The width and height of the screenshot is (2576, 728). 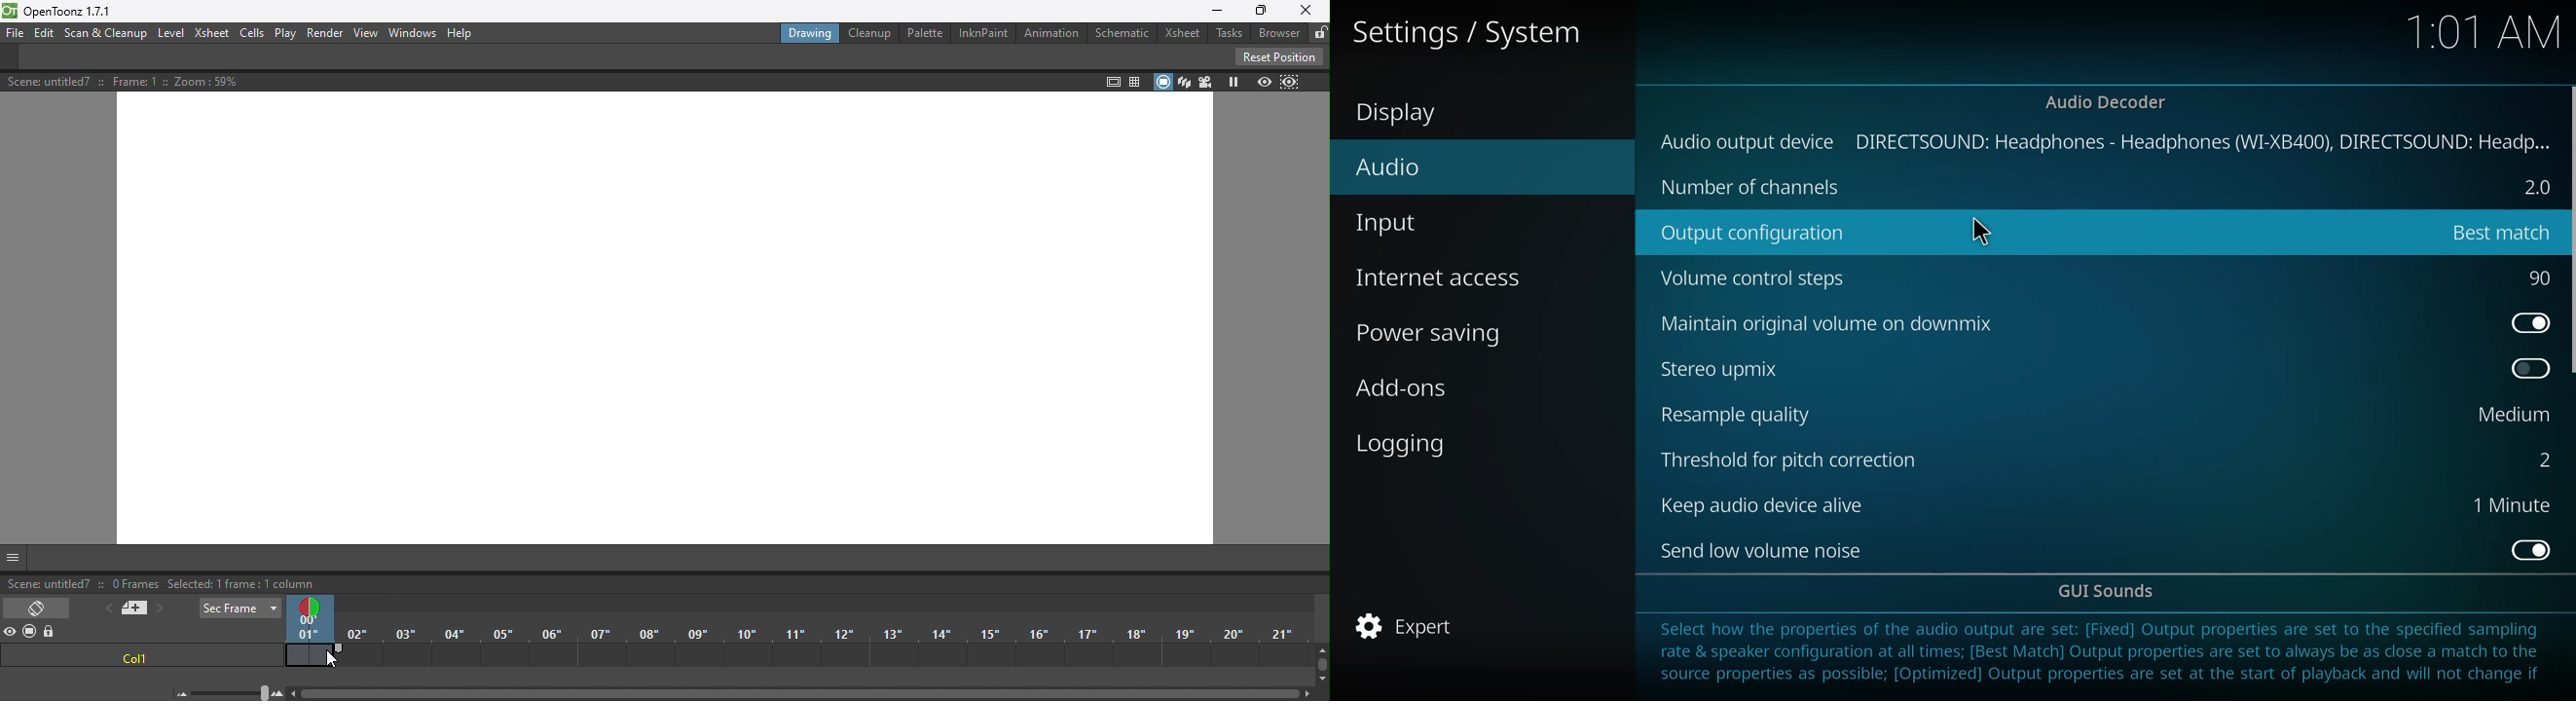 I want to click on time, so click(x=2481, y=32).